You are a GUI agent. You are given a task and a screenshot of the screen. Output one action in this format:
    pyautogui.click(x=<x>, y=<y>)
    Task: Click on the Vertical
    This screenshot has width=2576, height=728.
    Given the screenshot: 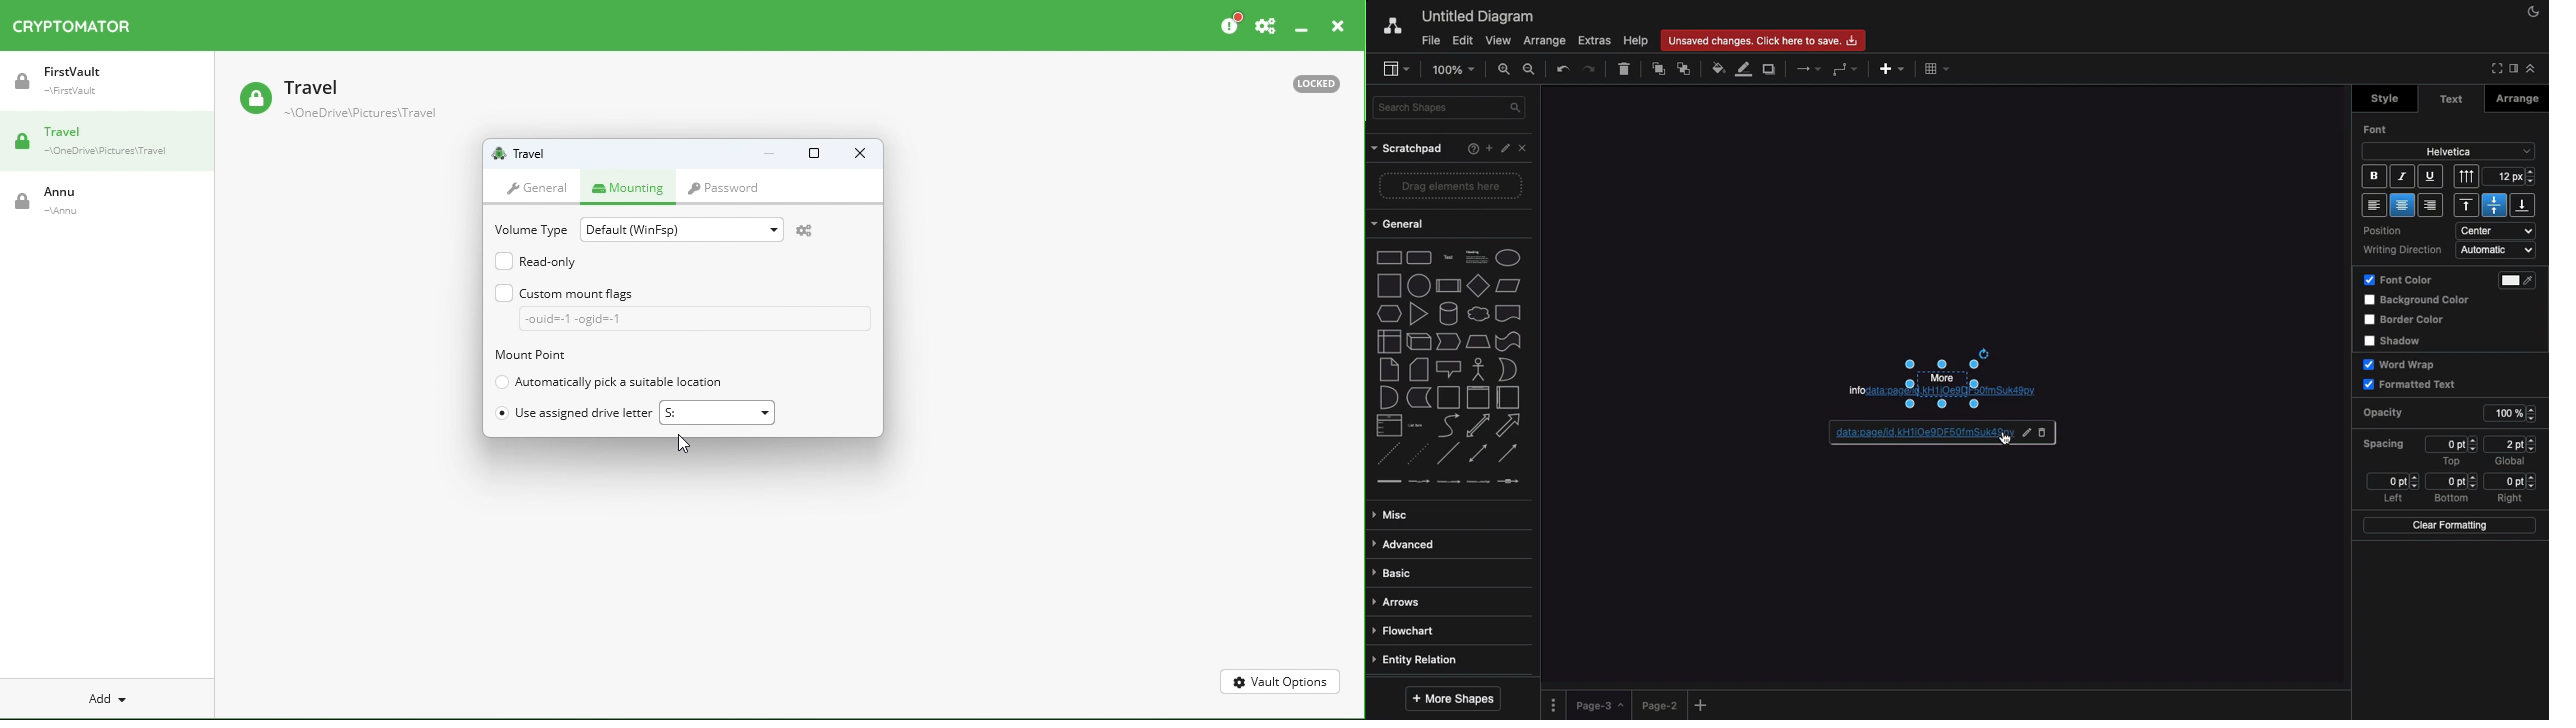 What is the action you would take?
    pyautogui.click(x=2468, y=176)
    